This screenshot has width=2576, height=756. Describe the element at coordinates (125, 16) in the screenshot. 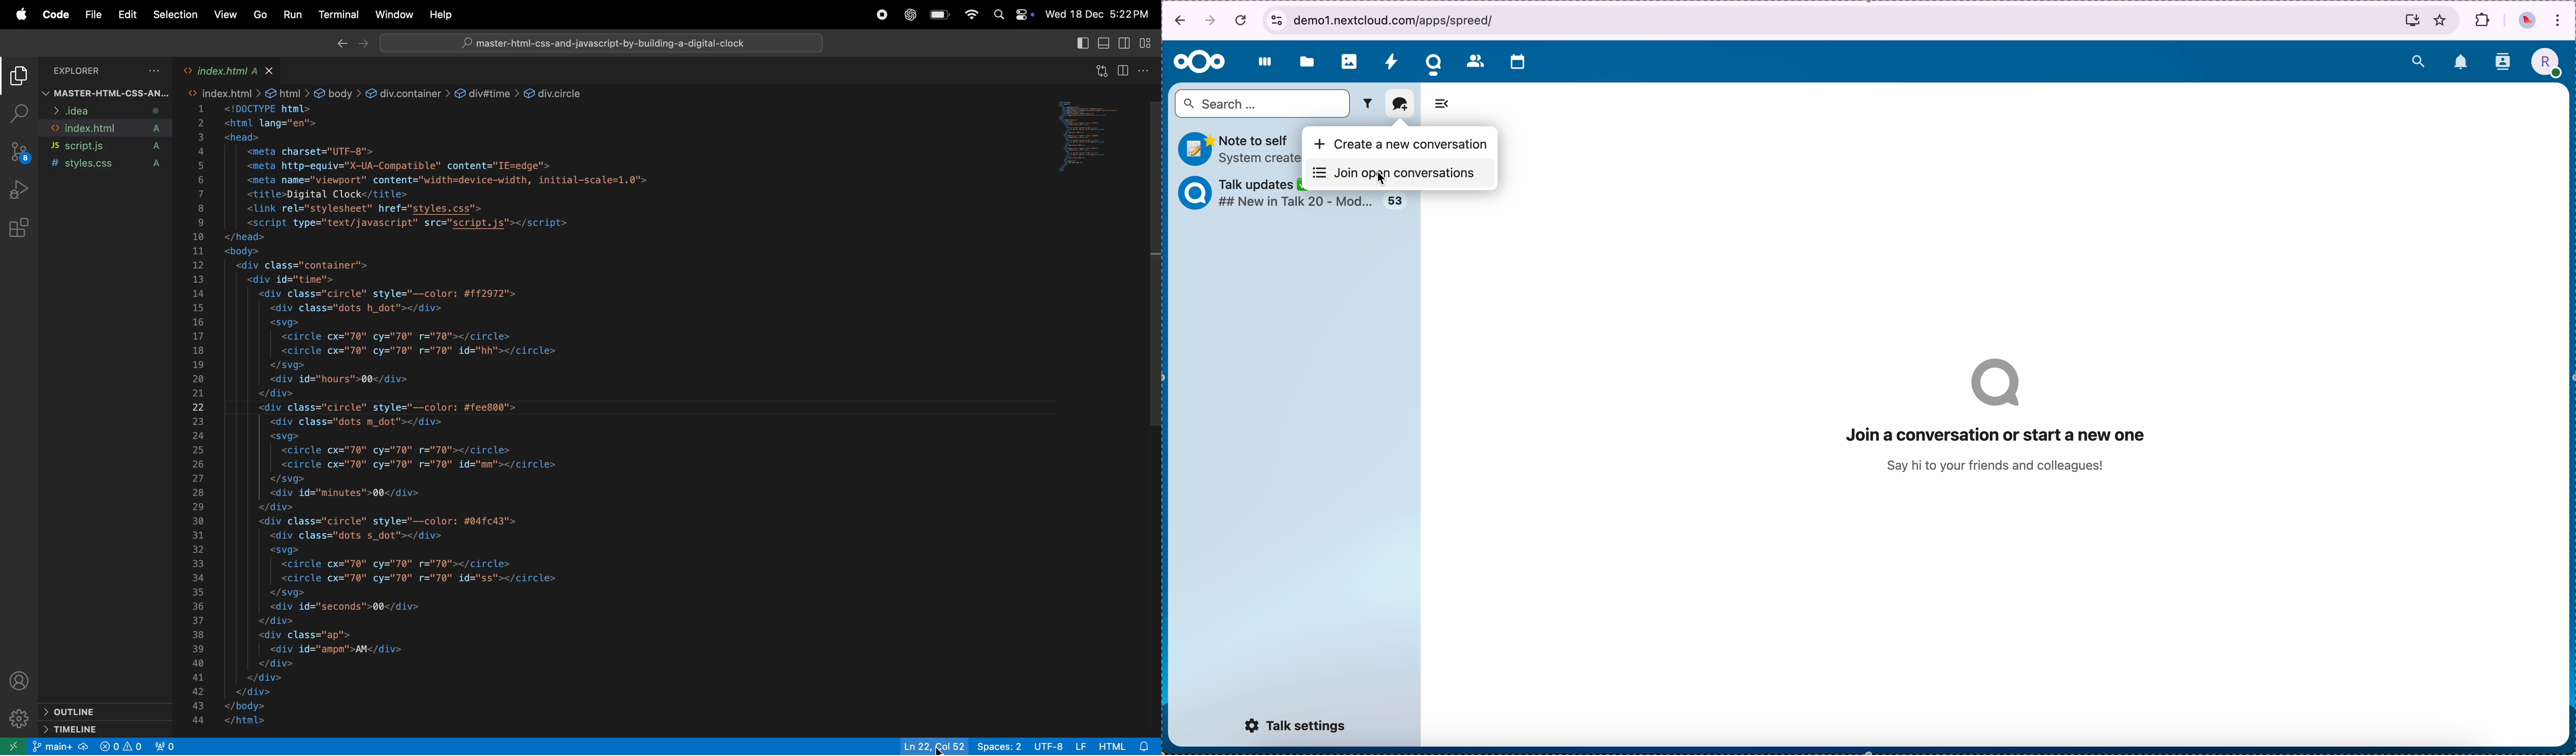

I see `edit` at that location.